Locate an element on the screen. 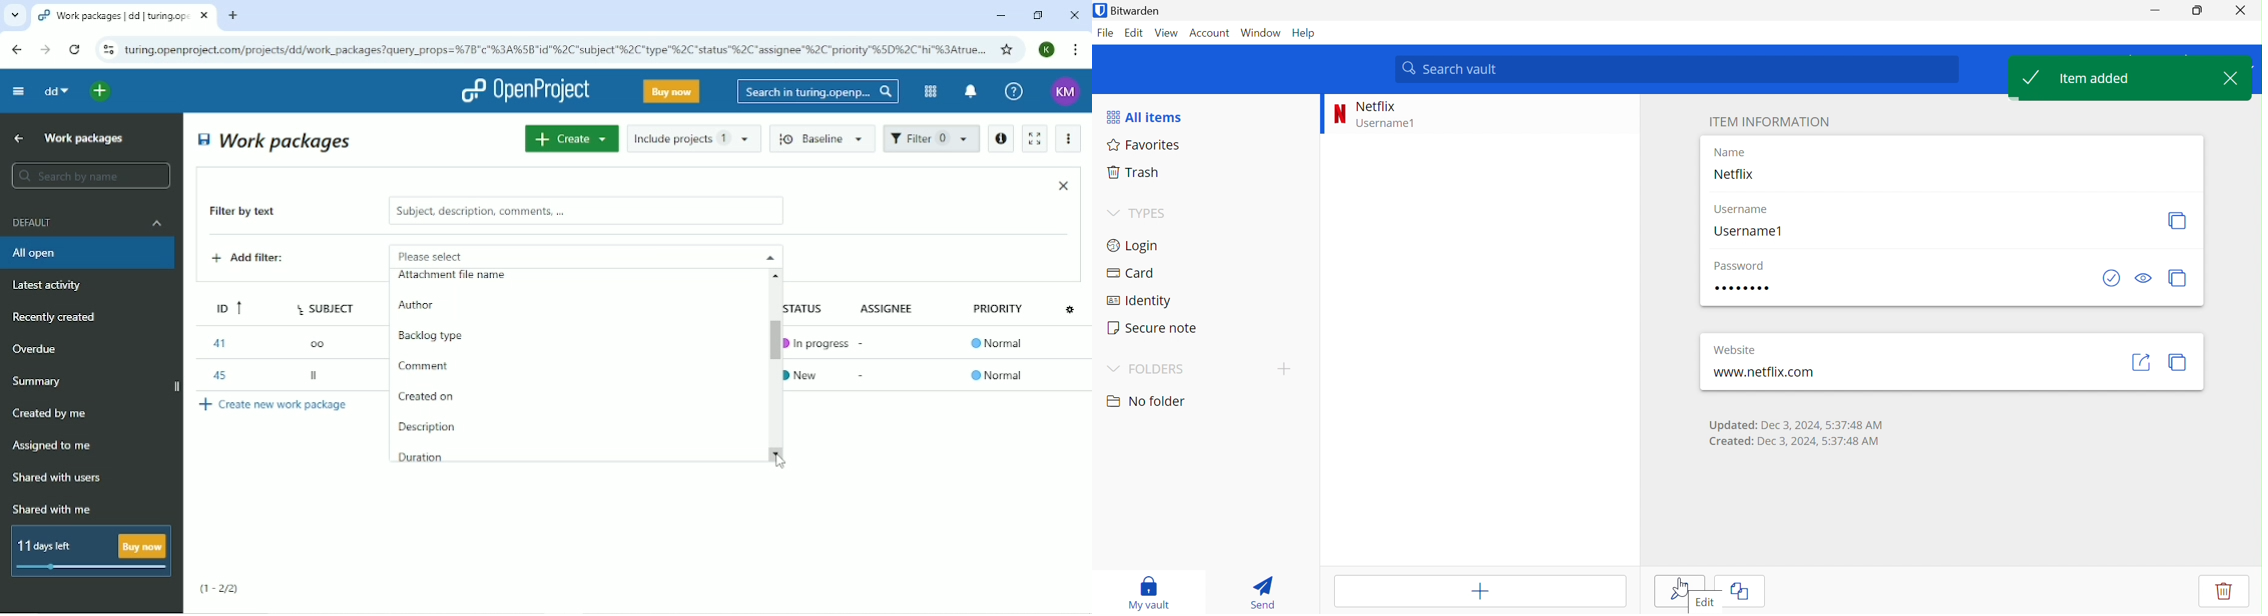 The image size is (2268, 616). Login is located at coordinates (1135, 245).